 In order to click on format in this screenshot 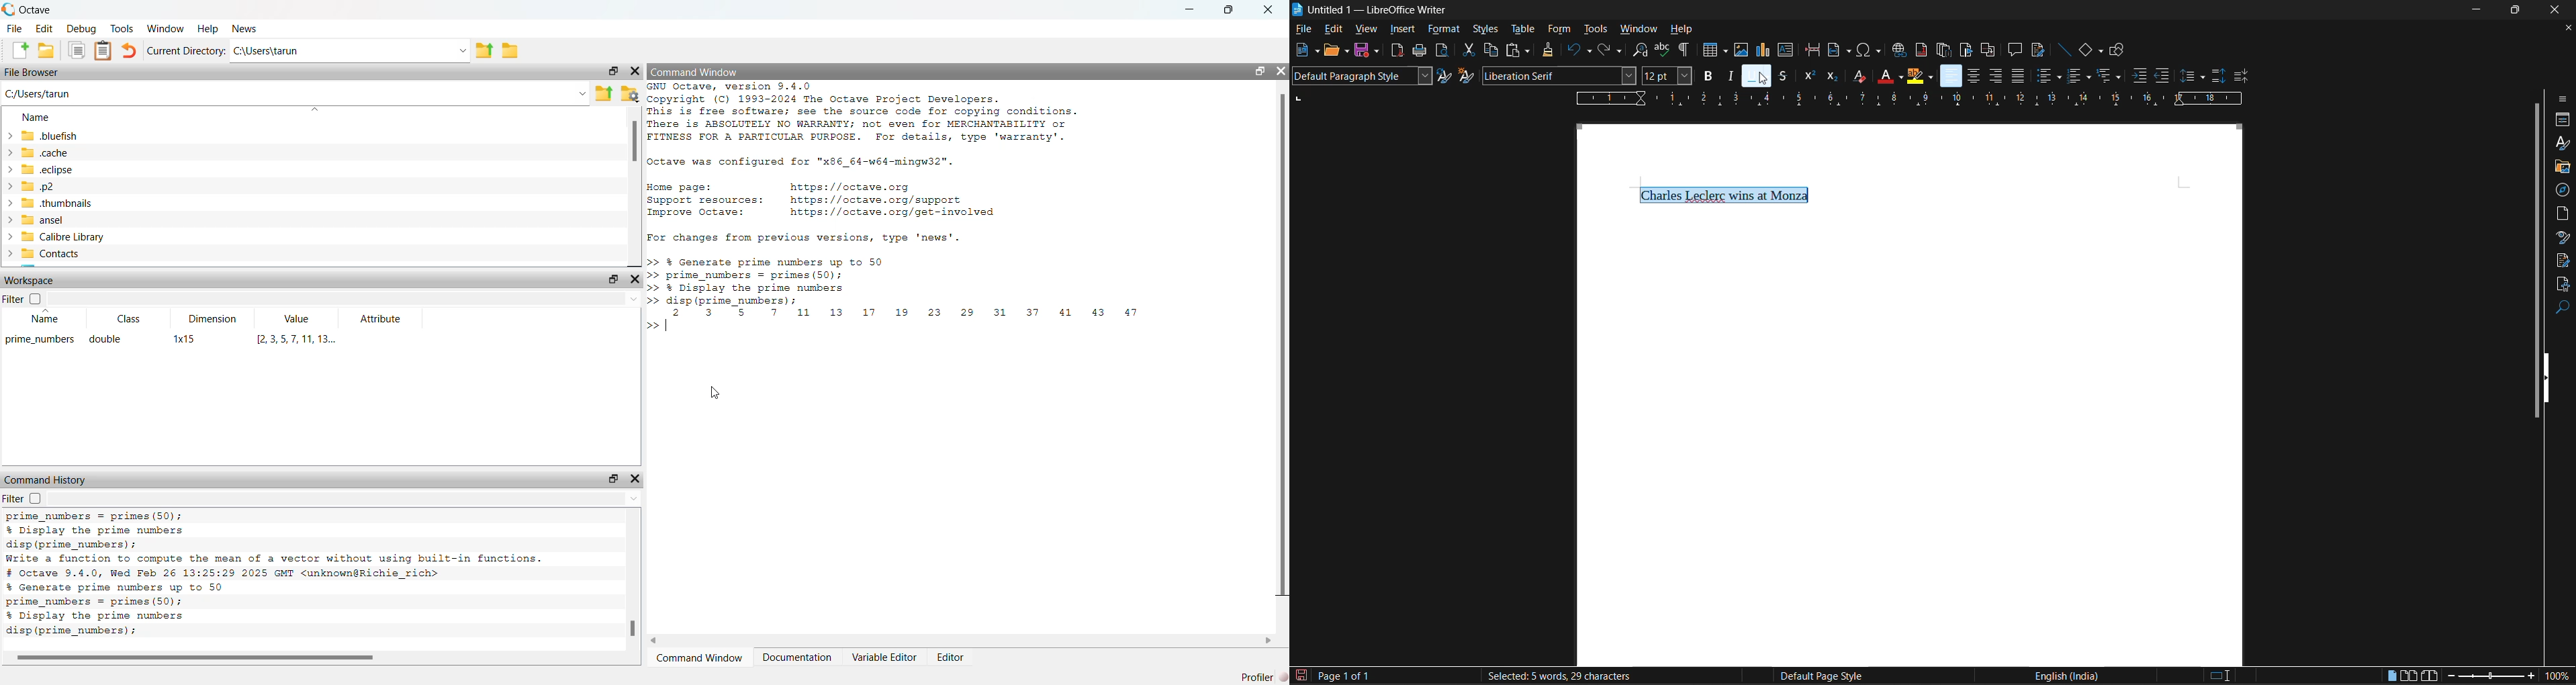, I will do `click(1444, 29)`.